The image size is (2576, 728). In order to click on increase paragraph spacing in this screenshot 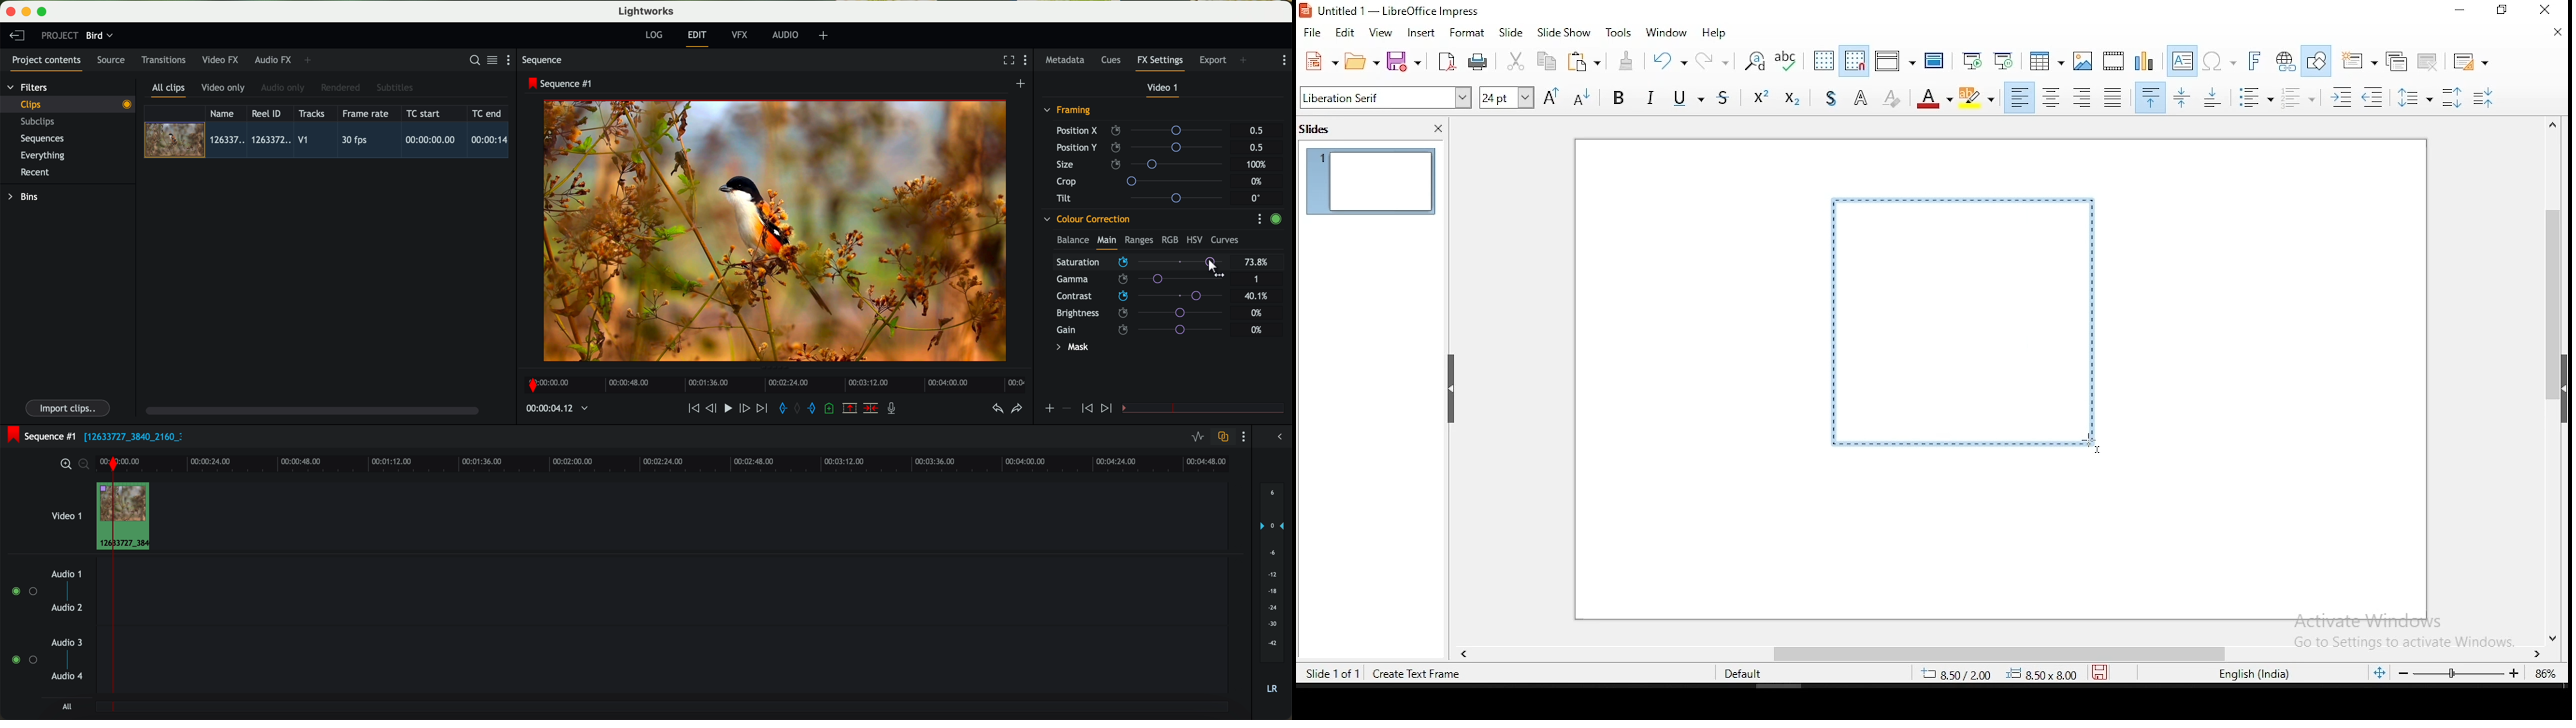, I will do `click(2455, 98)`.